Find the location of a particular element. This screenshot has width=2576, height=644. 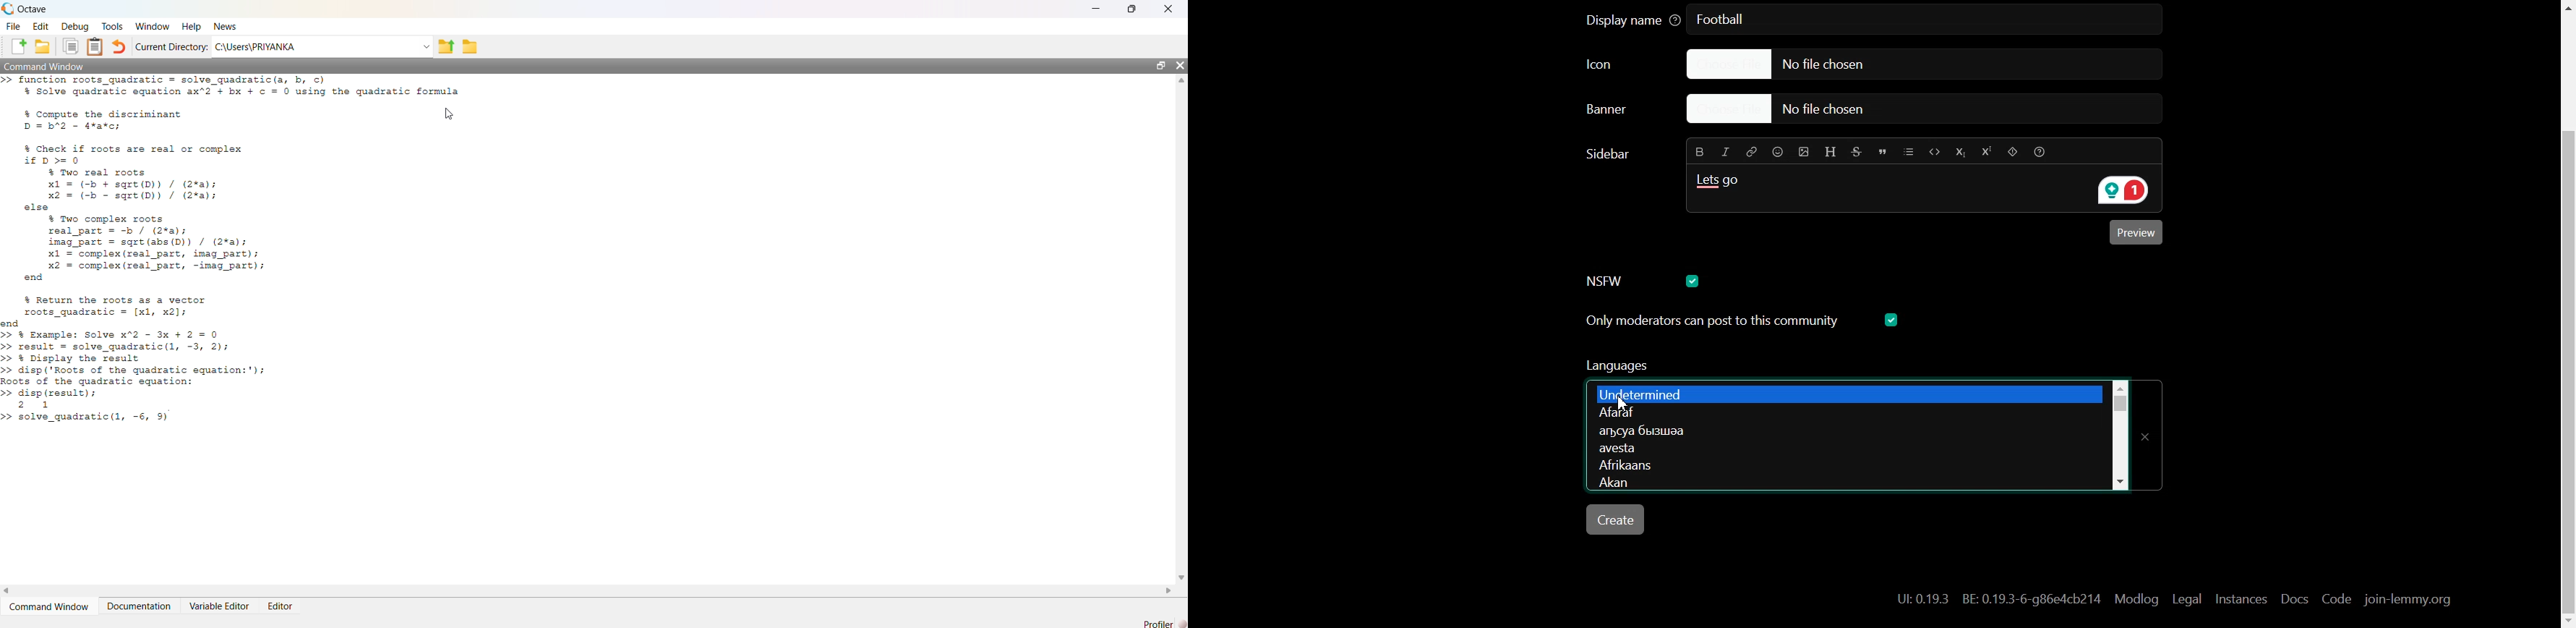

Close Window is located at coordinates (2150, 430).